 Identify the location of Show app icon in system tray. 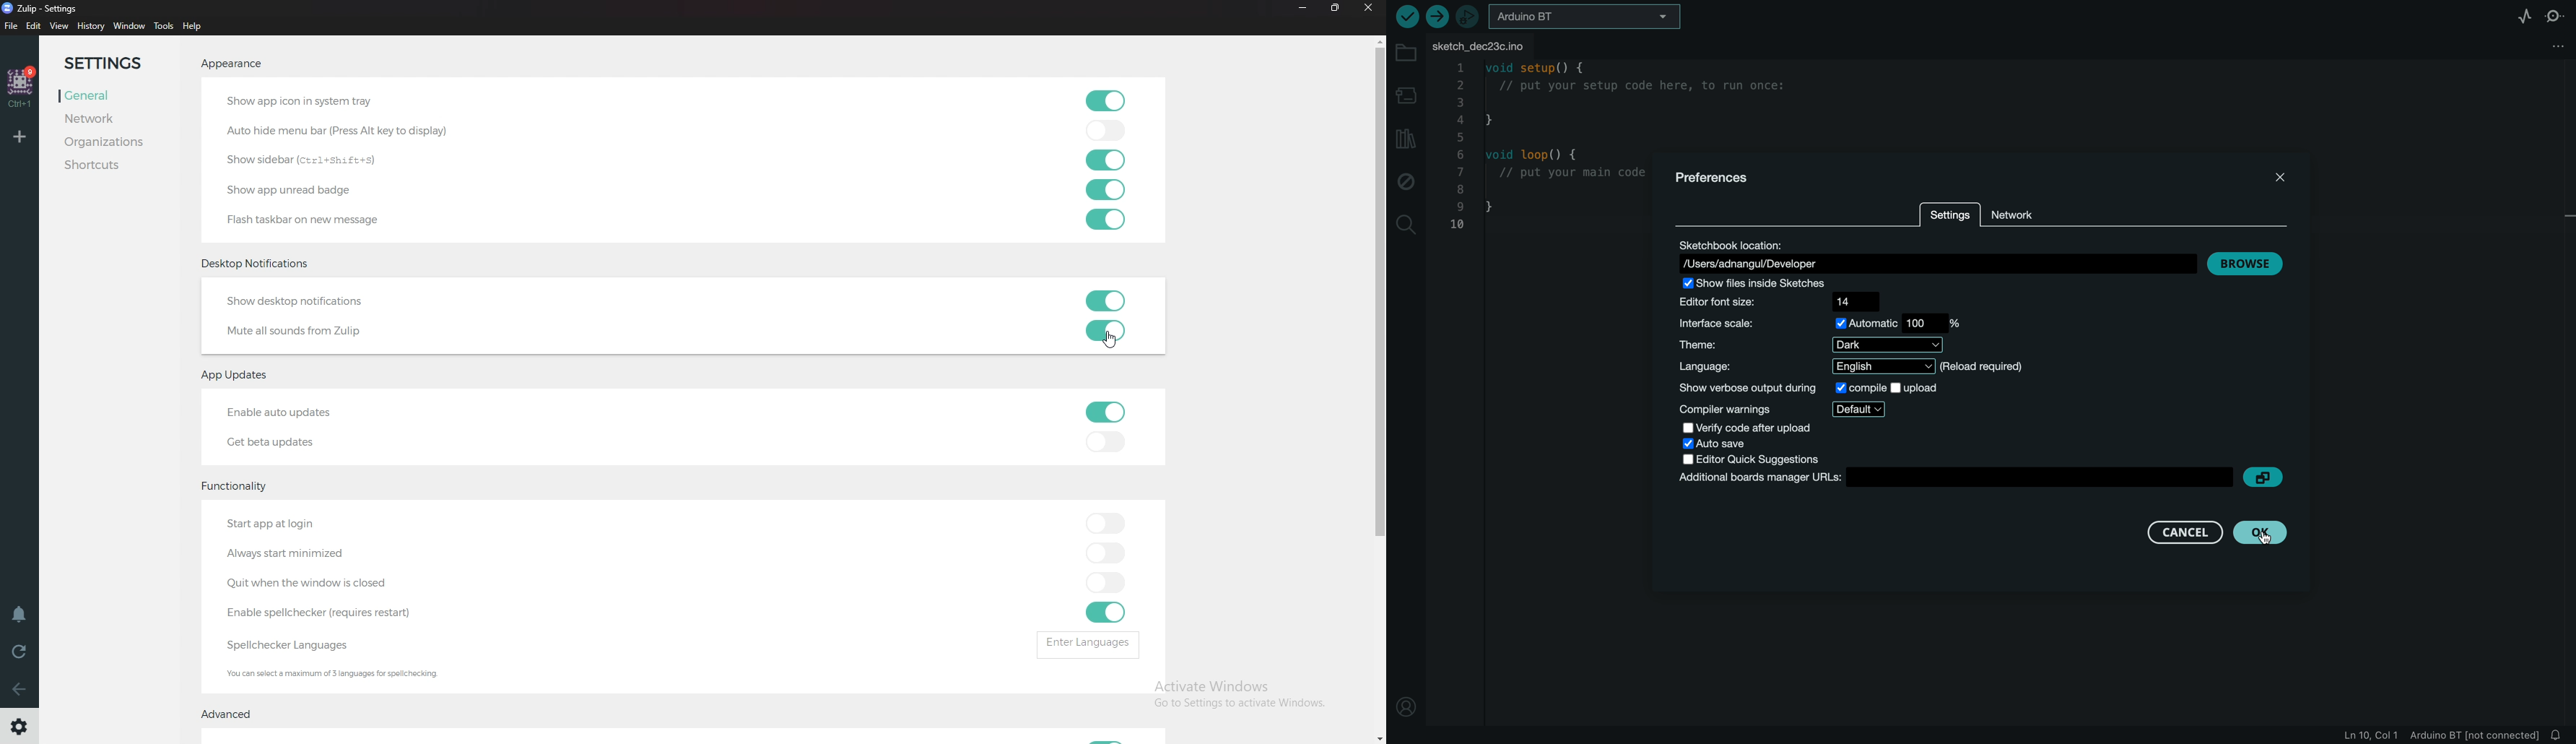
(335, 98).